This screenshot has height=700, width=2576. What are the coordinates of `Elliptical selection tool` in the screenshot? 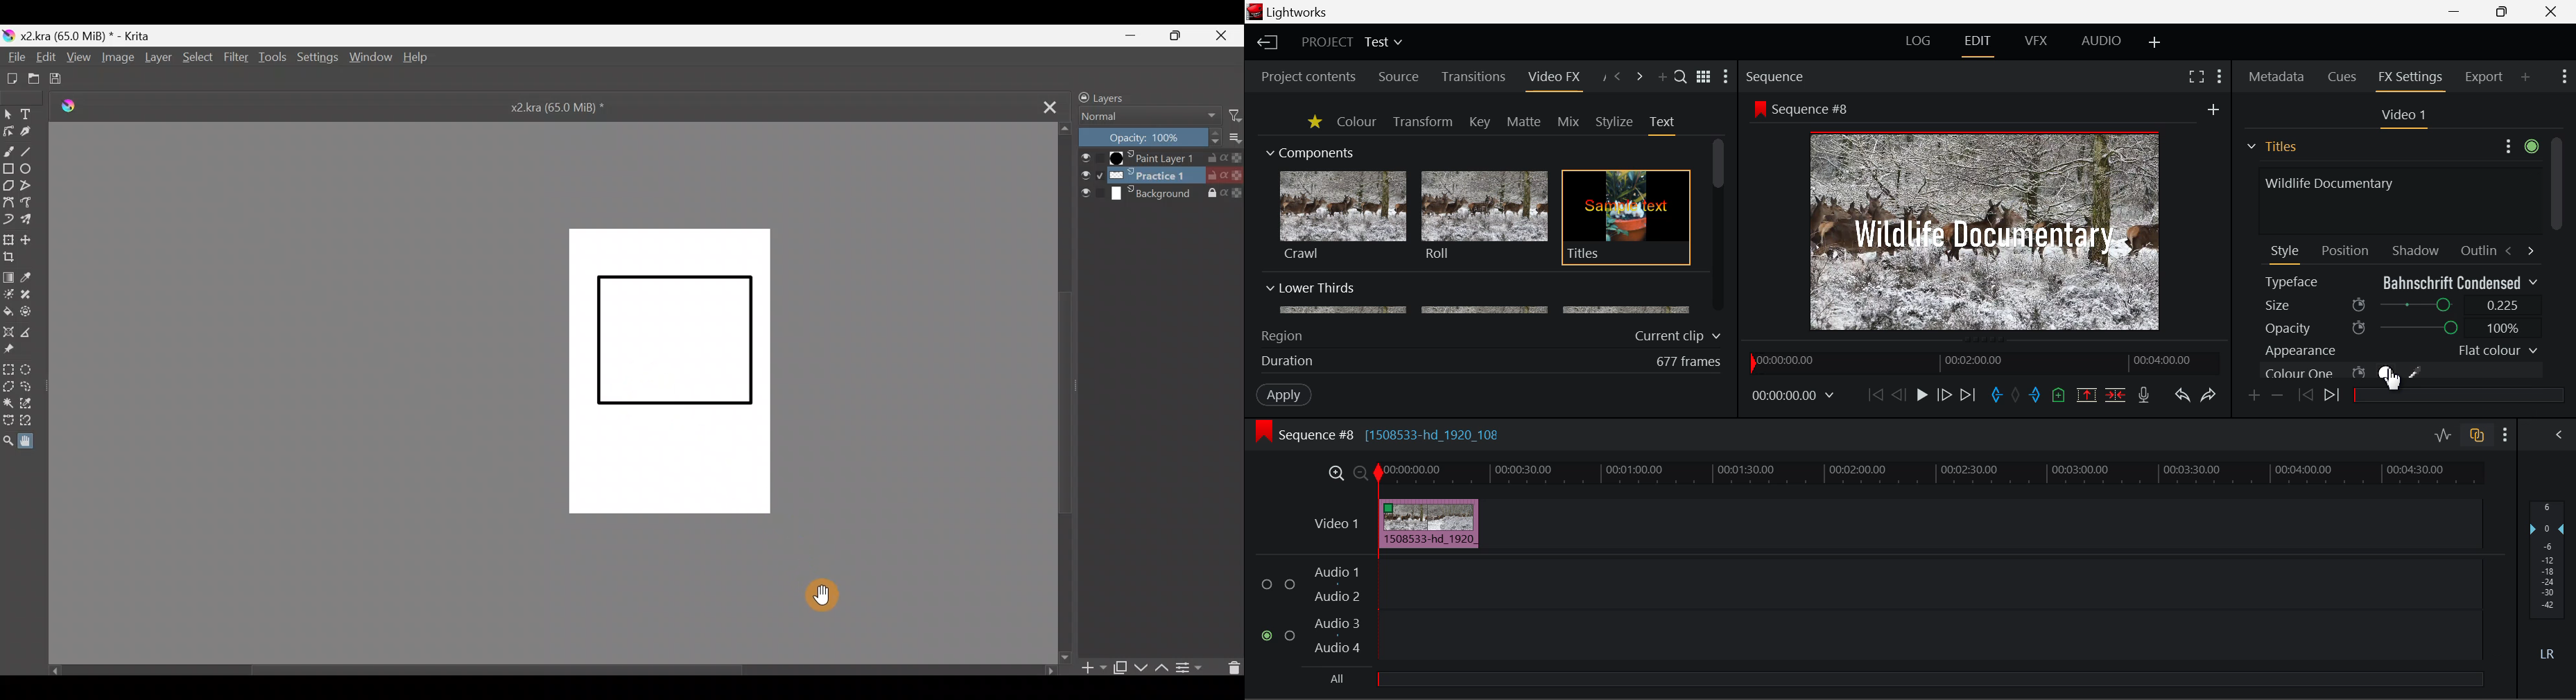 It's located at (30, 371).